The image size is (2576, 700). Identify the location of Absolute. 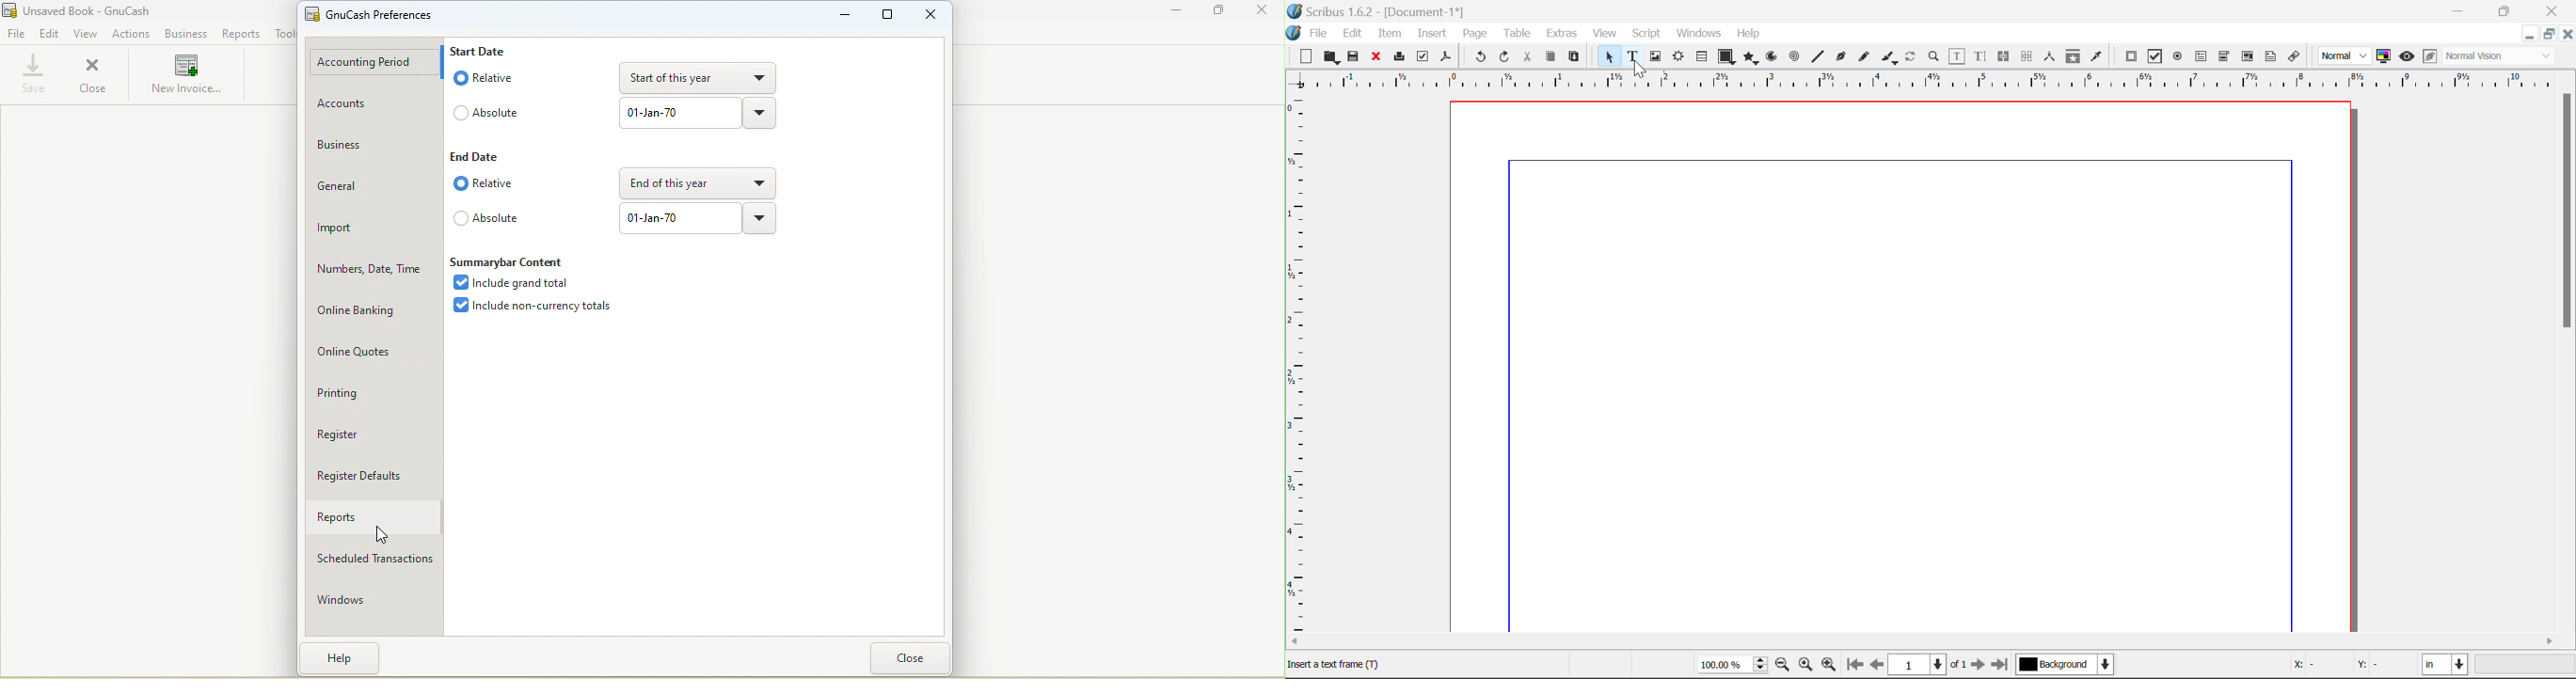
(491, 220).